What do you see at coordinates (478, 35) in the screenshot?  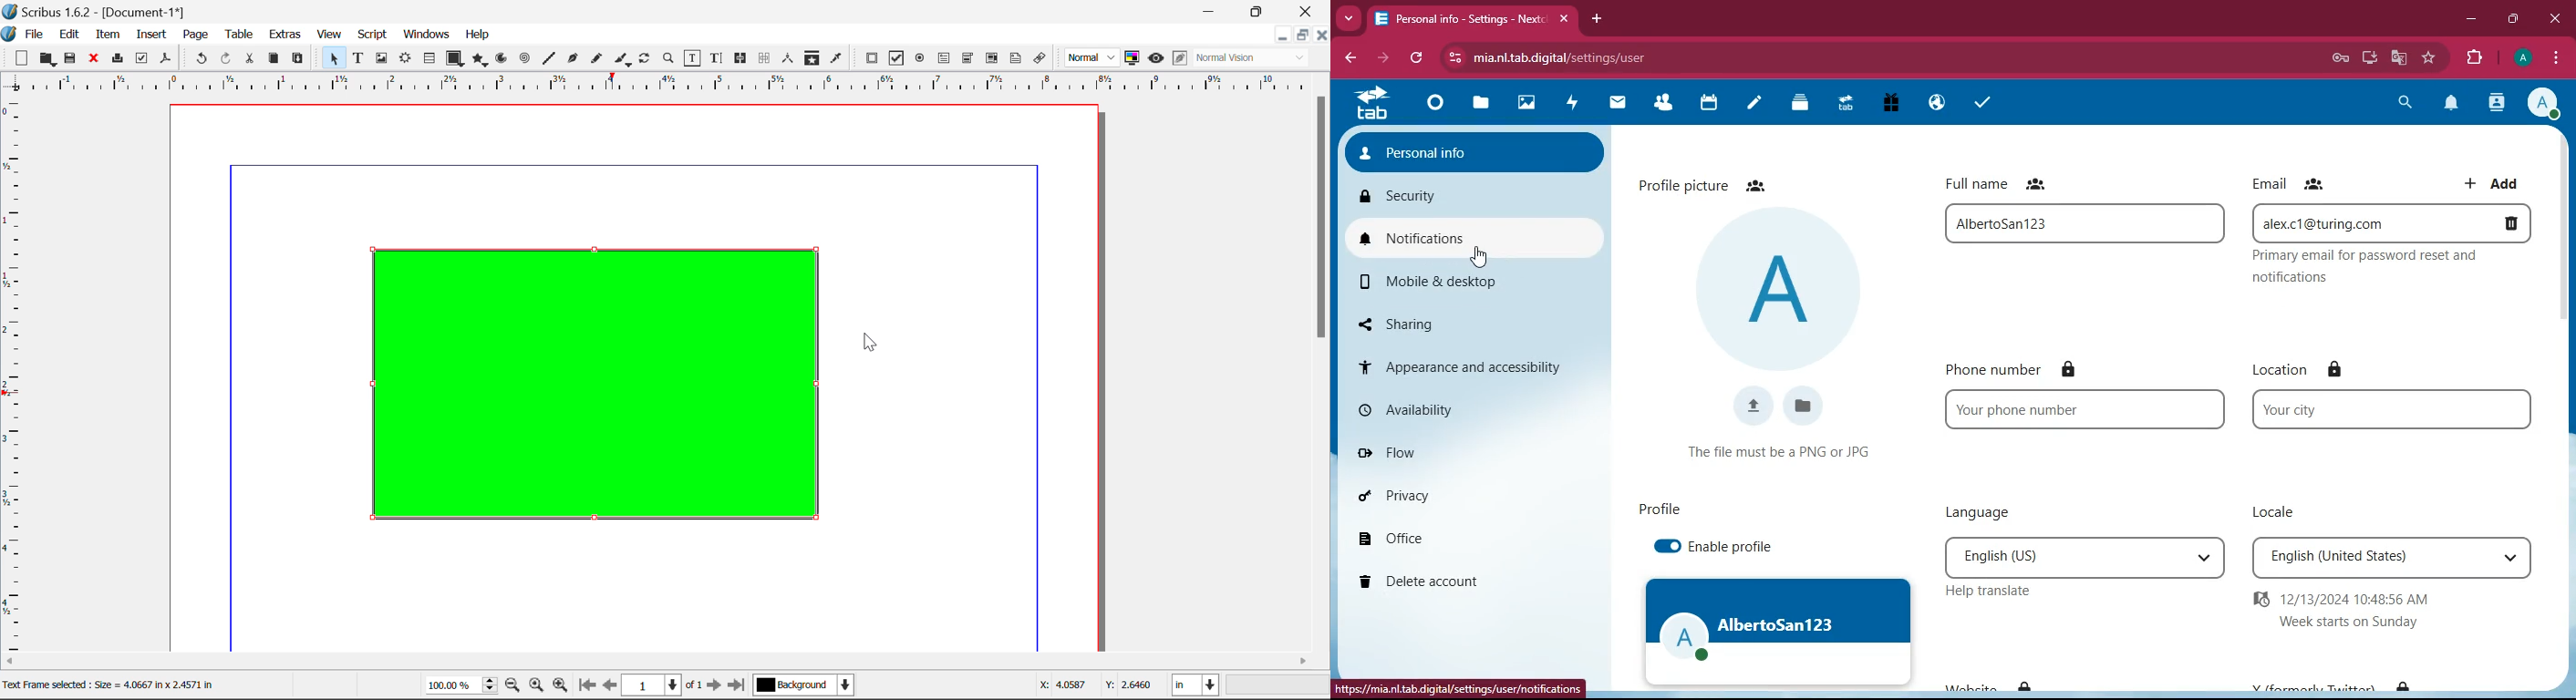 I see `Help` at bounding box center [478, 35].